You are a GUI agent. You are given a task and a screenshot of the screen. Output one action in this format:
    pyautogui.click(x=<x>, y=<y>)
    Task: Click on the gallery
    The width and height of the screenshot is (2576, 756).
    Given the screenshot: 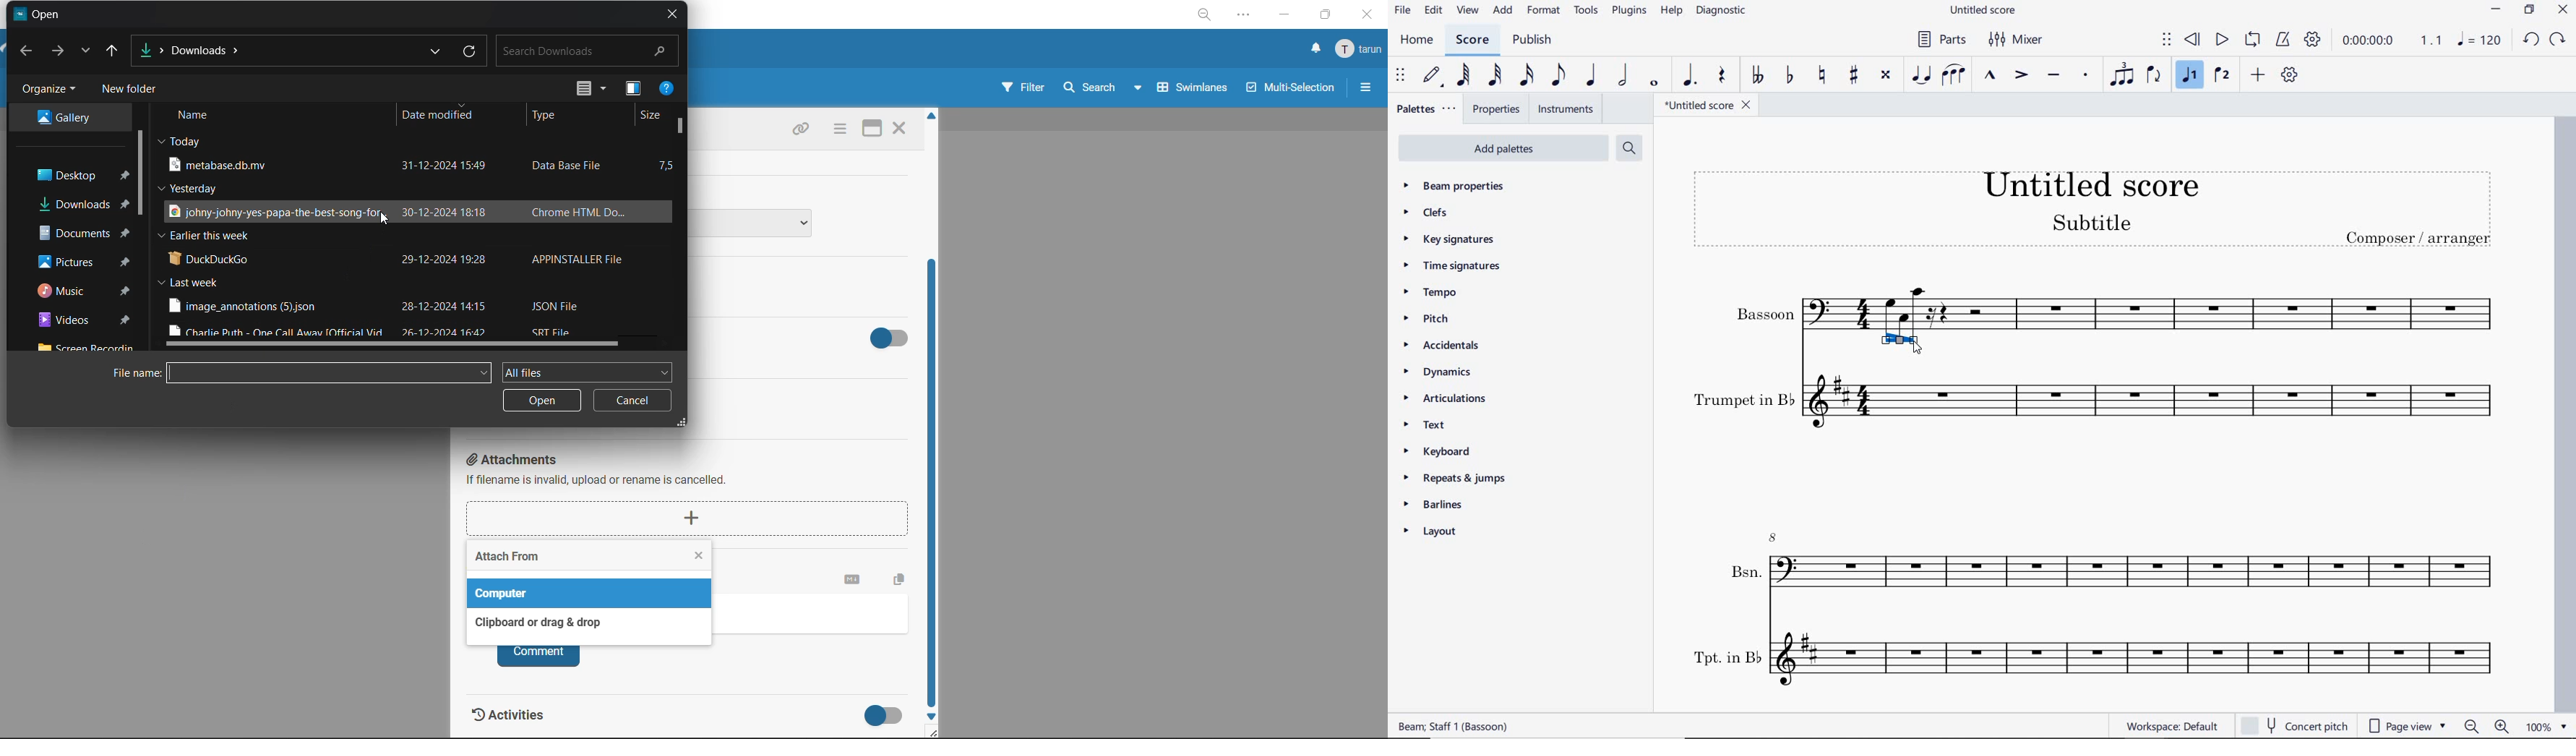 What is the action you would take?
    pyautogui.click(x=77, y=119)
    